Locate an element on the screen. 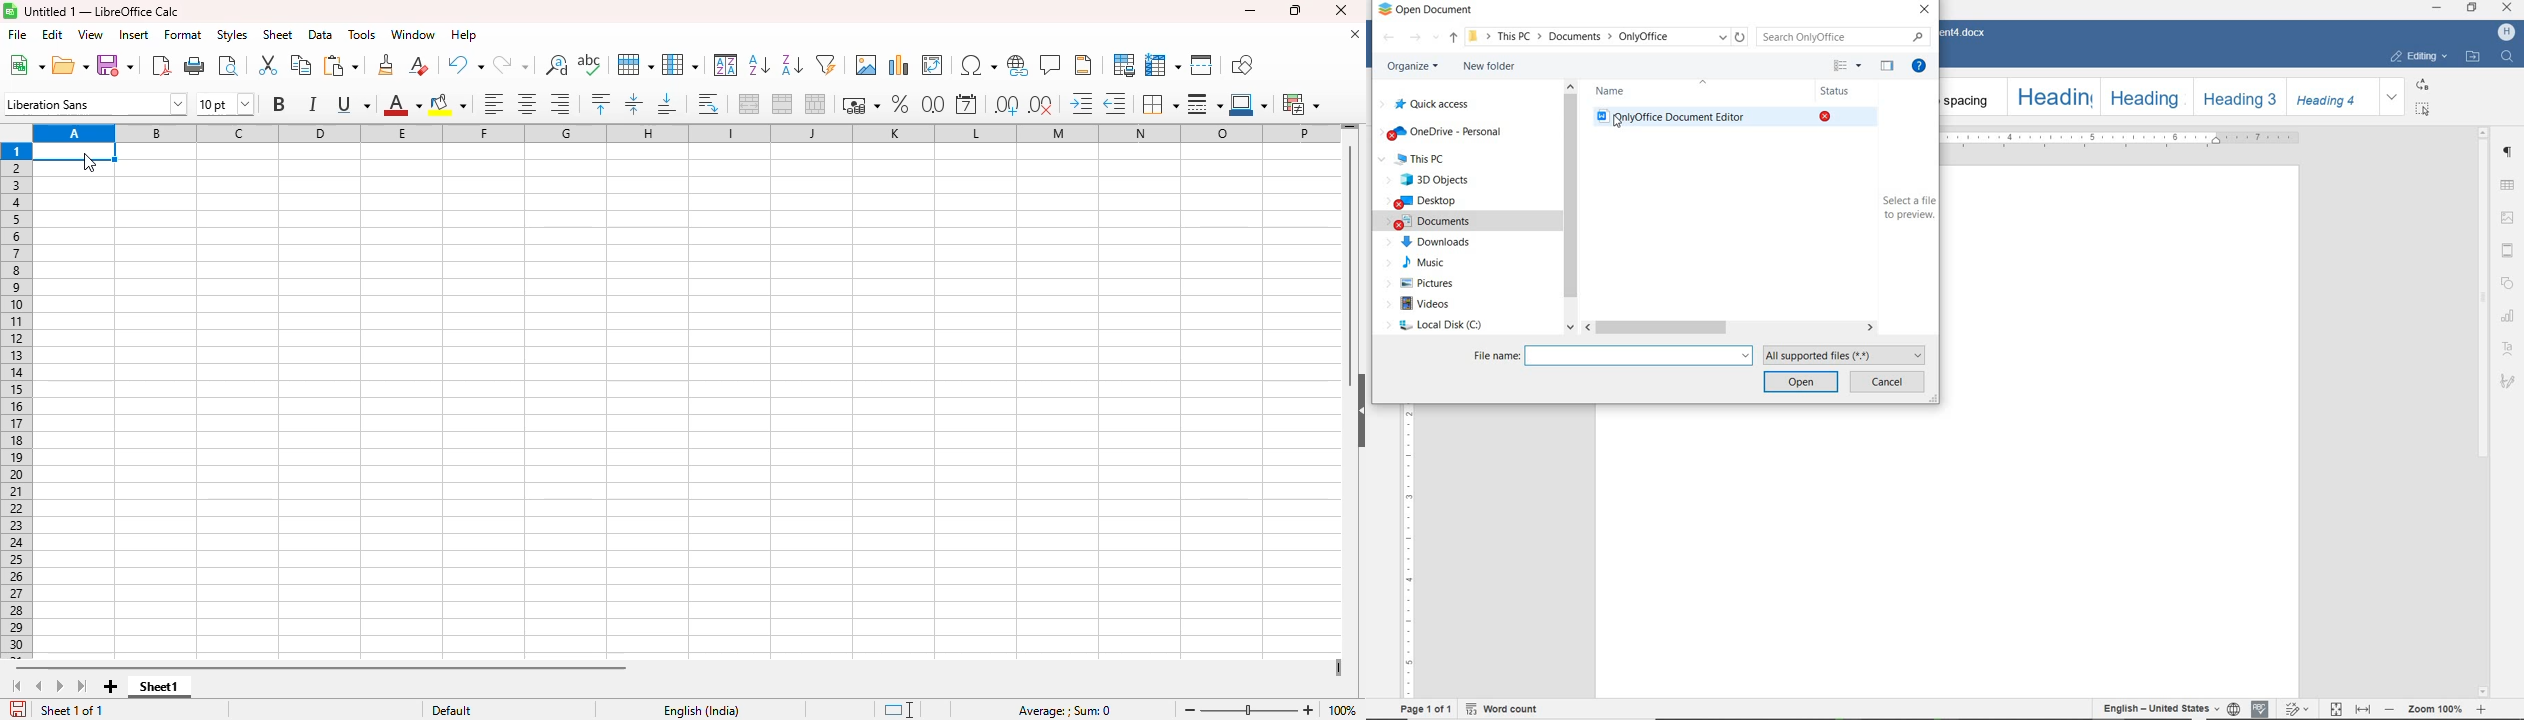 The height and width of the screenshot is (728, 2548). zoom out is located at coordinates (1190, 709).